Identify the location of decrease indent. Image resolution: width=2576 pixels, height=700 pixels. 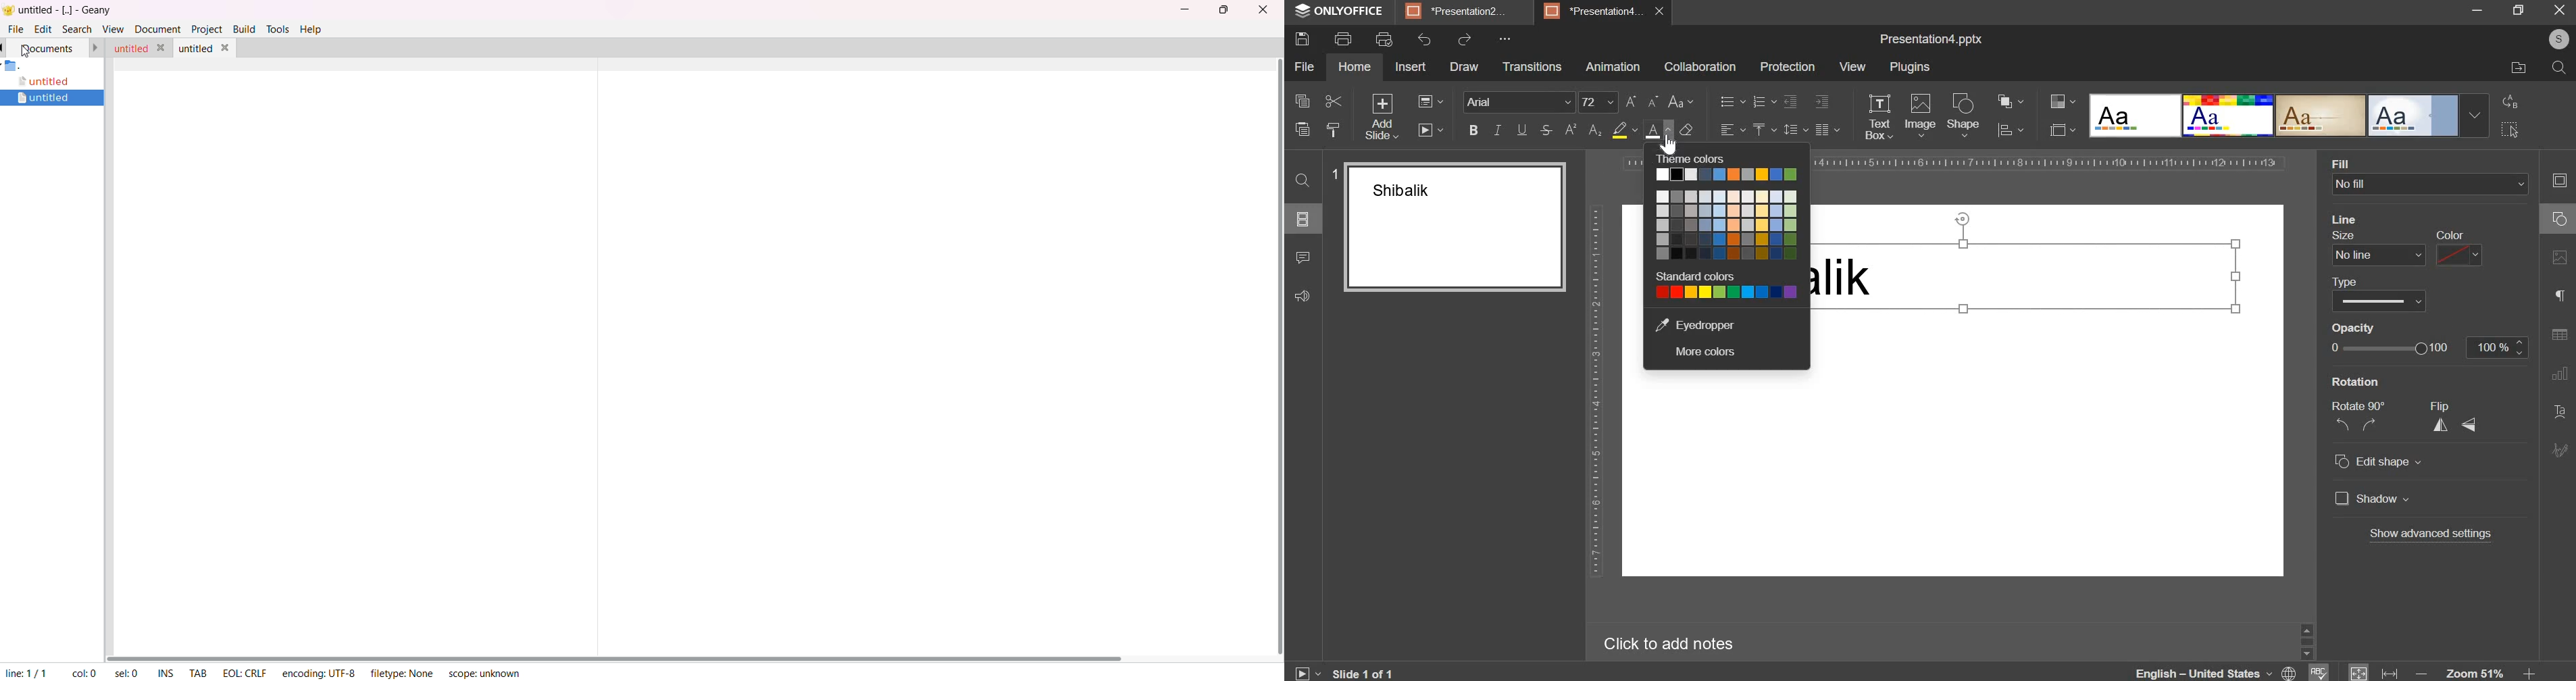
(1790, 101).